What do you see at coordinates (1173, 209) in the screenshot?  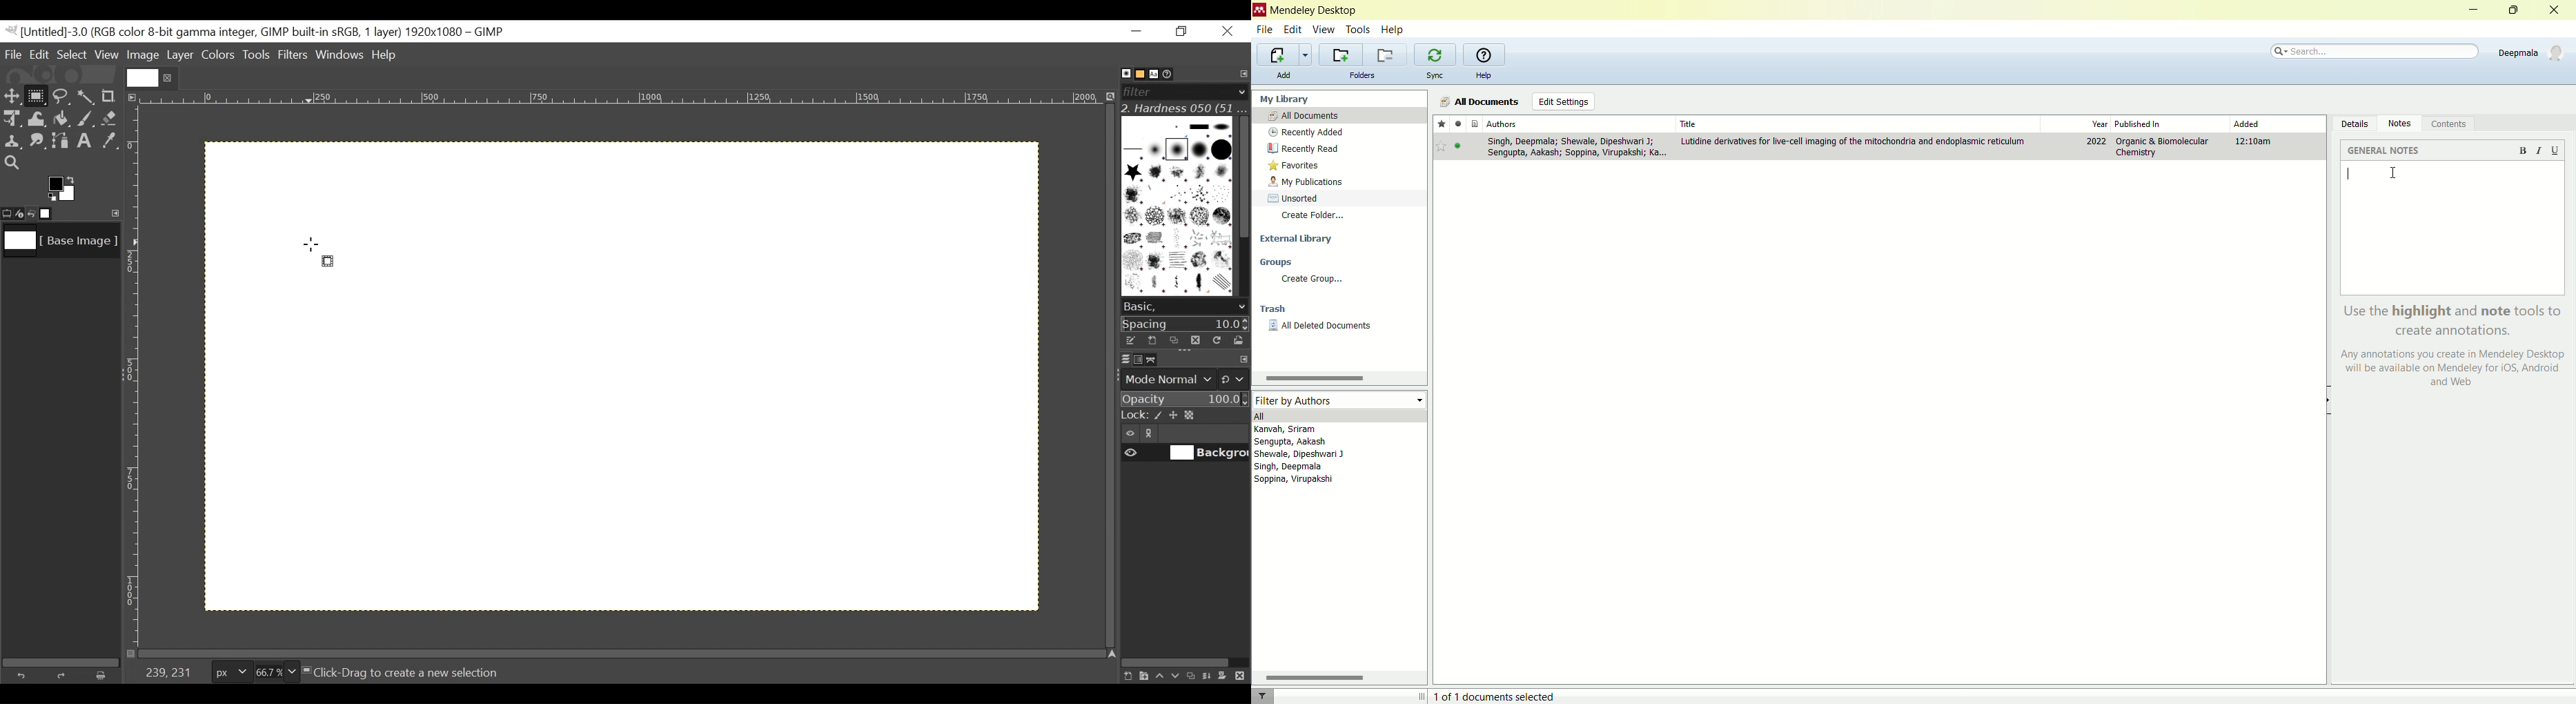 I see `Patterns` at bounding box center [1173, 209].